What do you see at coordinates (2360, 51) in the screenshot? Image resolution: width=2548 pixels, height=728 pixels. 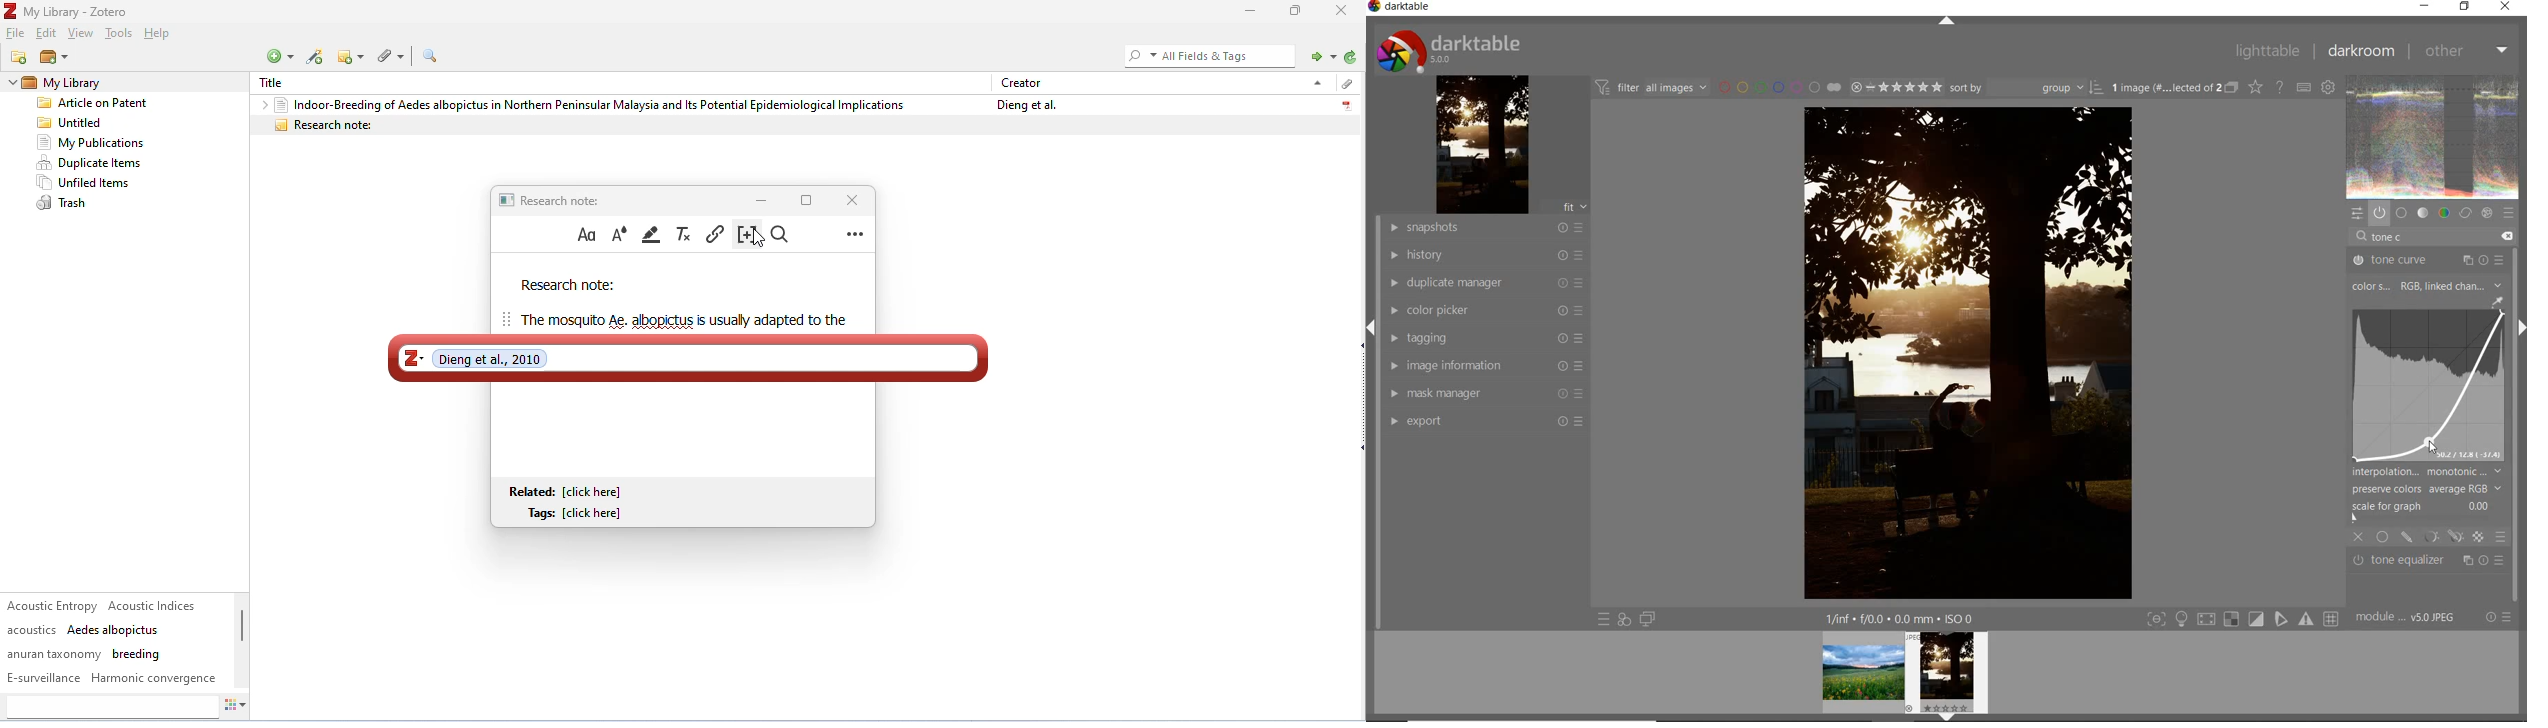 I see `darkroom` at bounding box center [2360, 51].